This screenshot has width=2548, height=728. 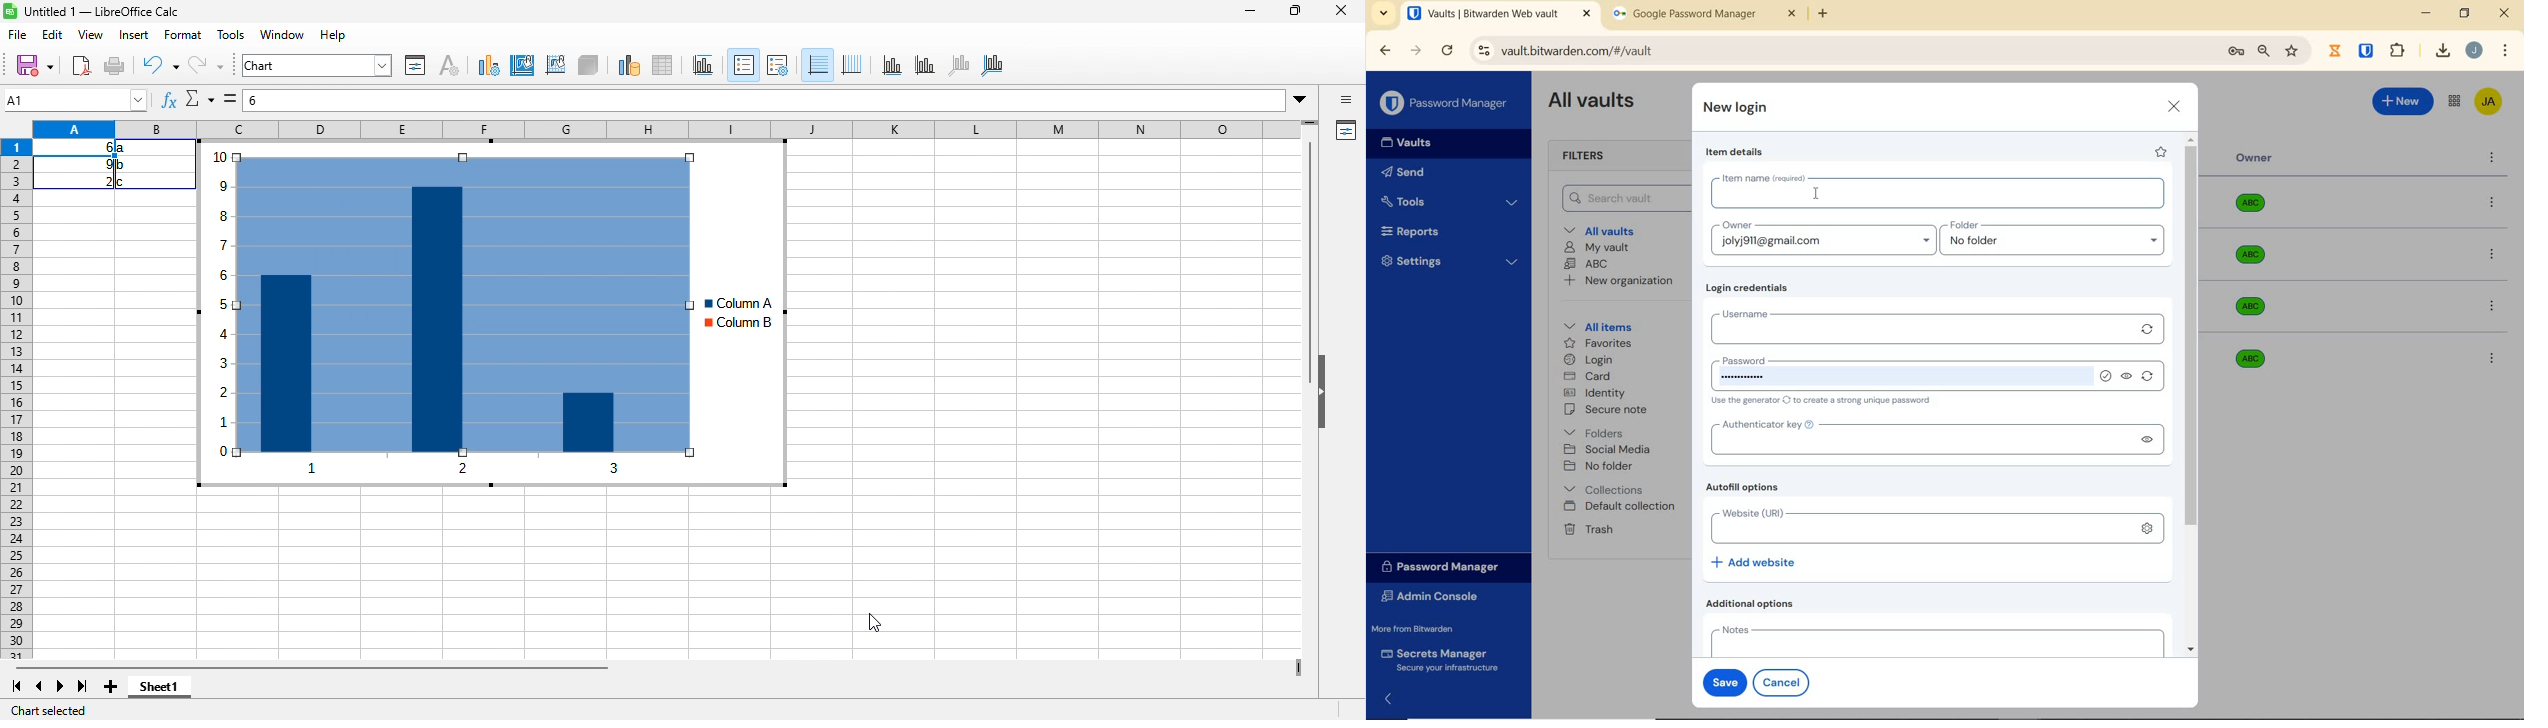 What do you see at coordinates (1410, 143) in the screenshot?
I see `Vaults` at bounding box center [1410, 143].